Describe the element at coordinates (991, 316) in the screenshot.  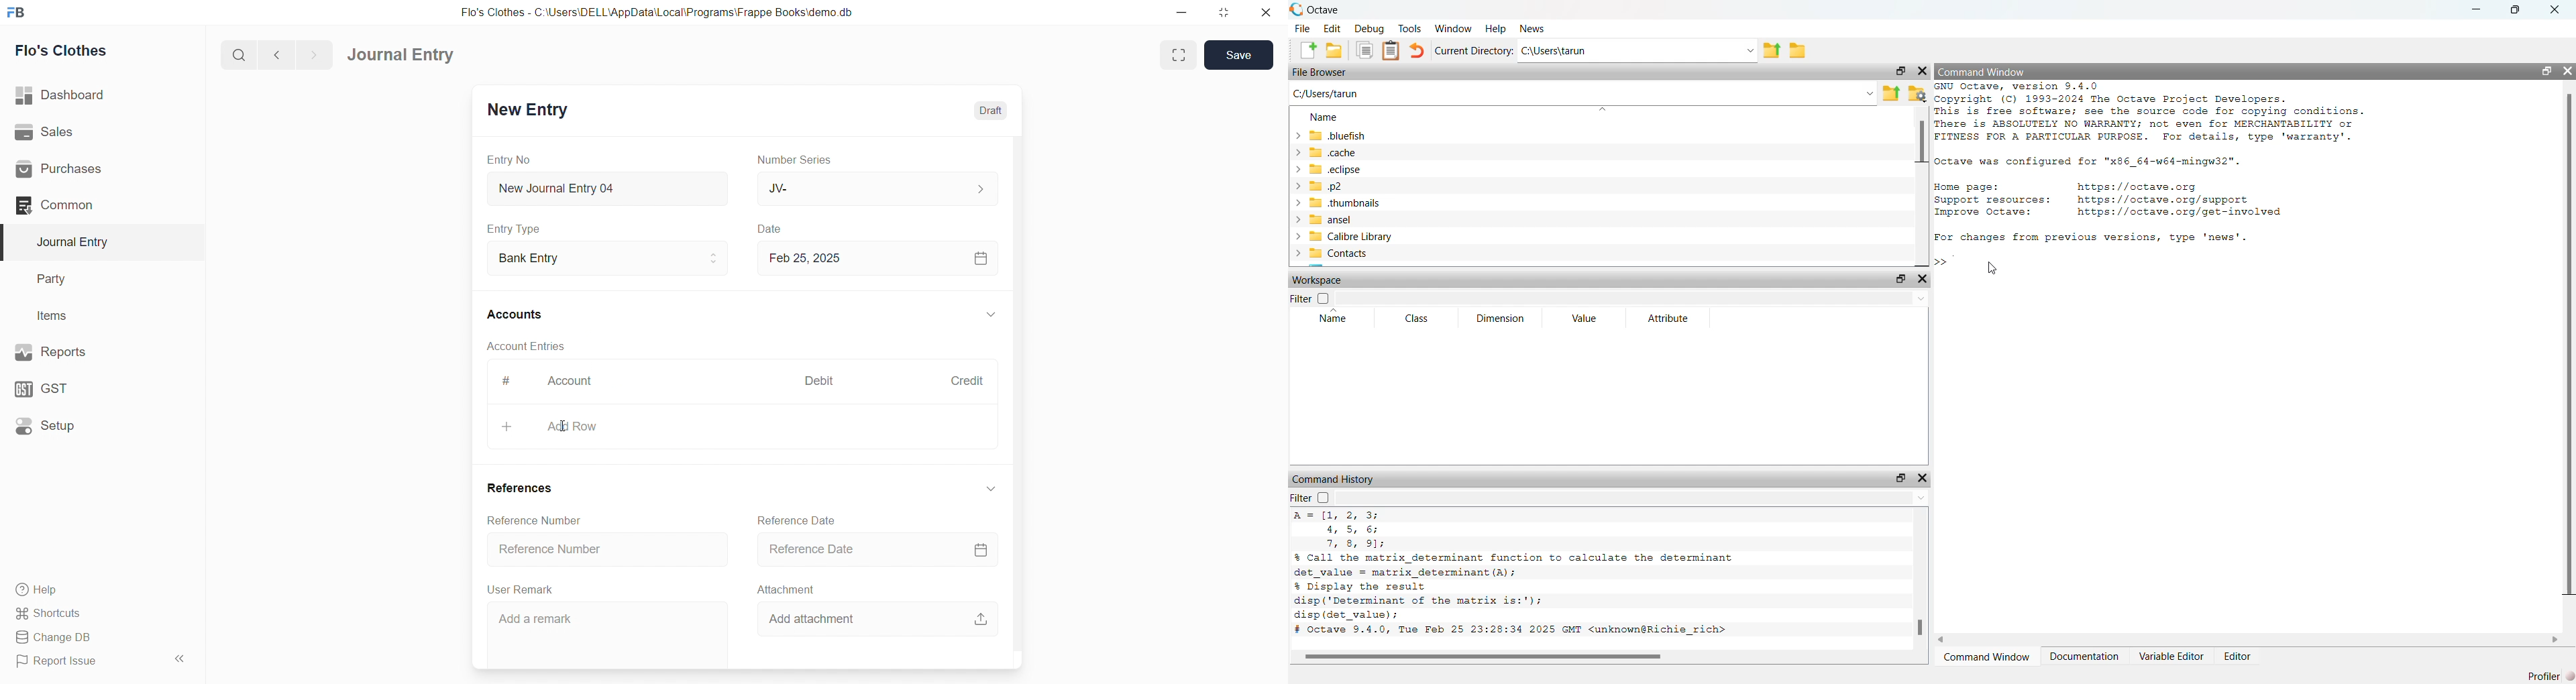
I see `Expand/Collapse` at that location.